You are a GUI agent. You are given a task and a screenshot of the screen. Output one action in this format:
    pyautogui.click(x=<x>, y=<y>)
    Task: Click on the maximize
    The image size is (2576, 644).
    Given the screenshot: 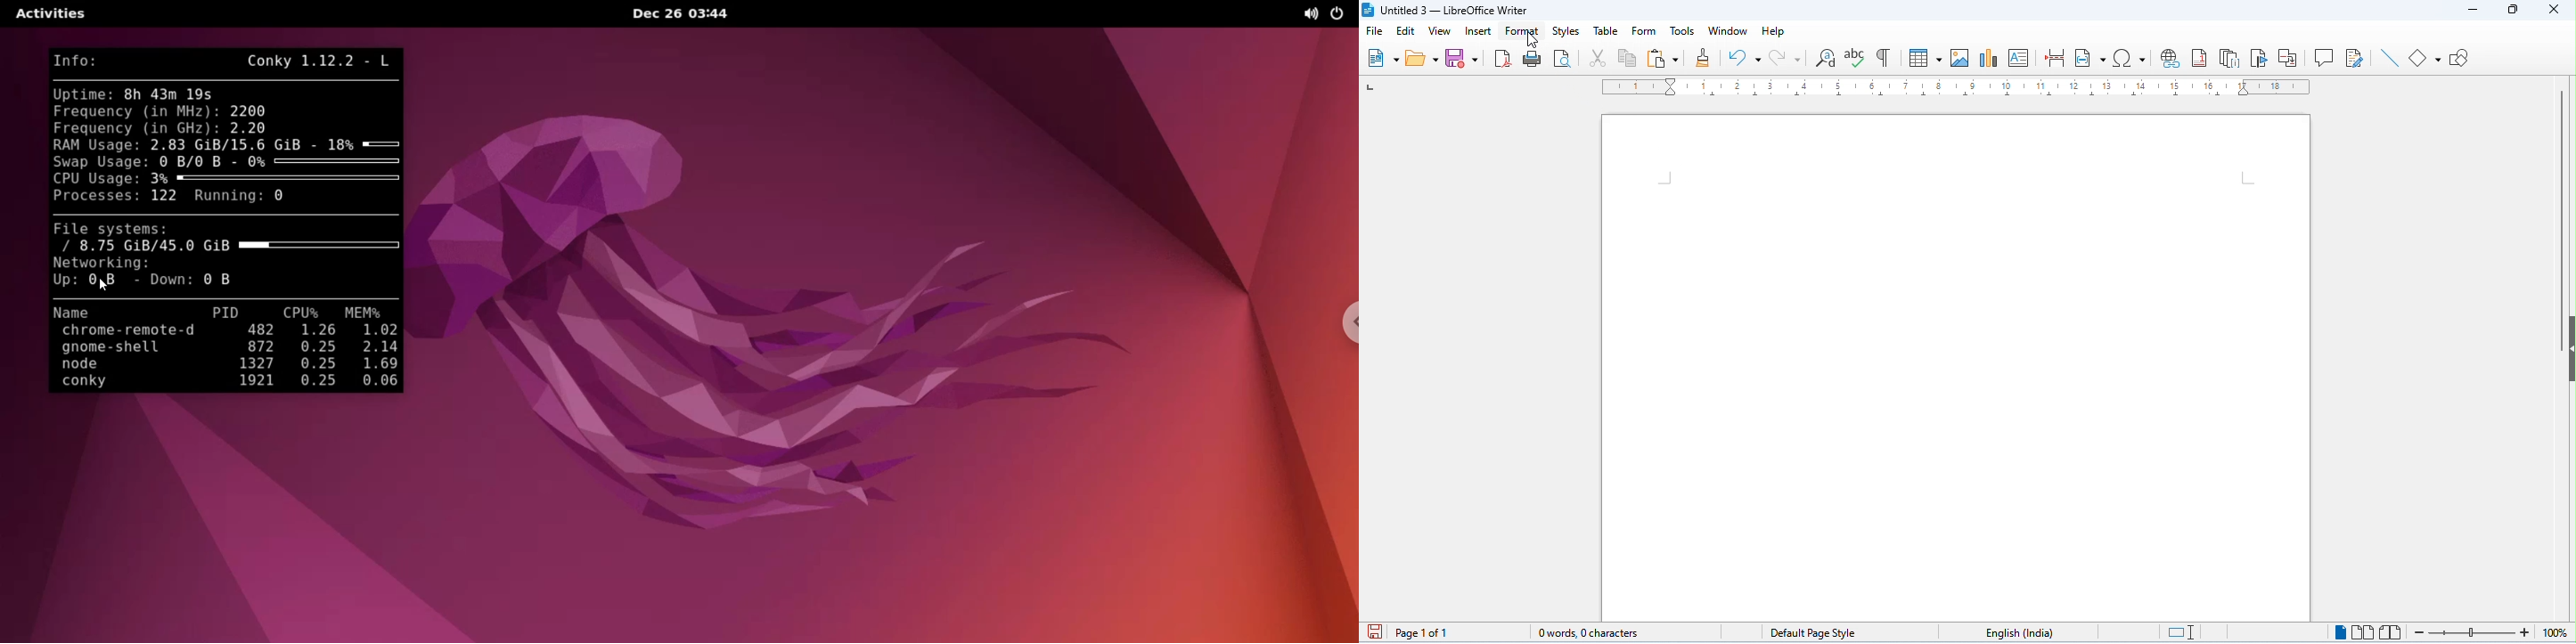 What is the action you would take?
    pyautogui.click(x=2508, y=10)
    